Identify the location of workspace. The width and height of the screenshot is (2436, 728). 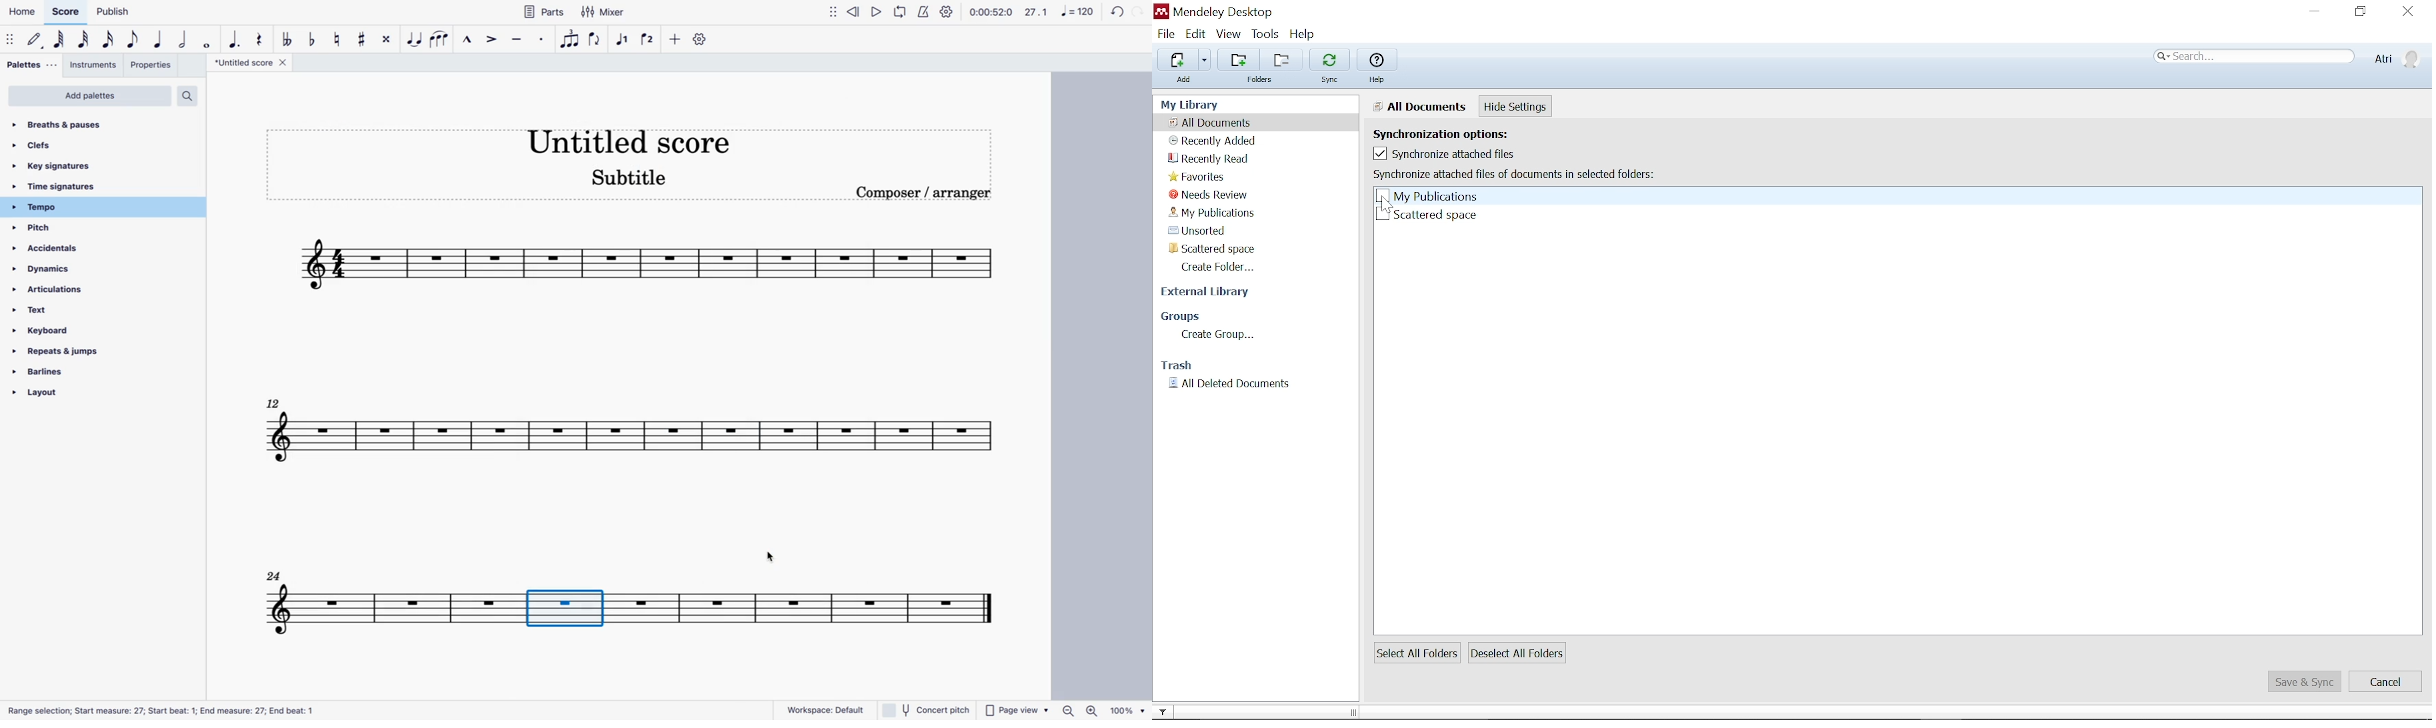
(826, 709).